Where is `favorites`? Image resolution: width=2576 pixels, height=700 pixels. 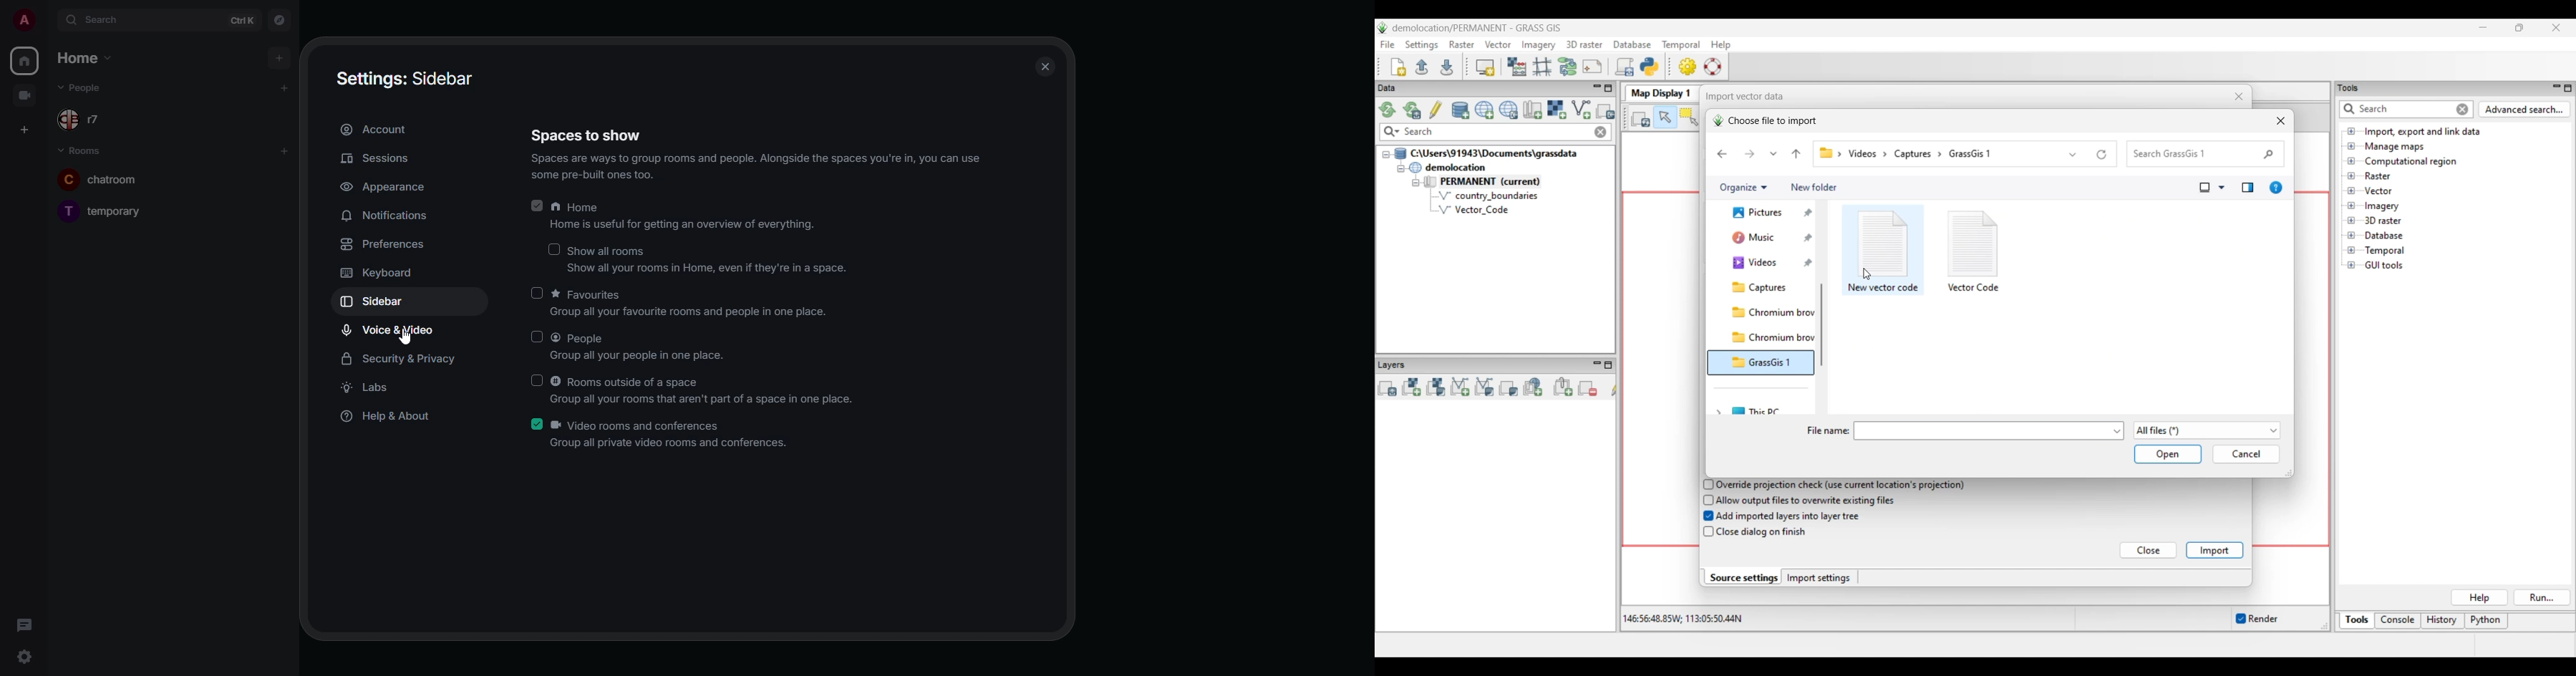
favorites is located at coordinates (686, 303).